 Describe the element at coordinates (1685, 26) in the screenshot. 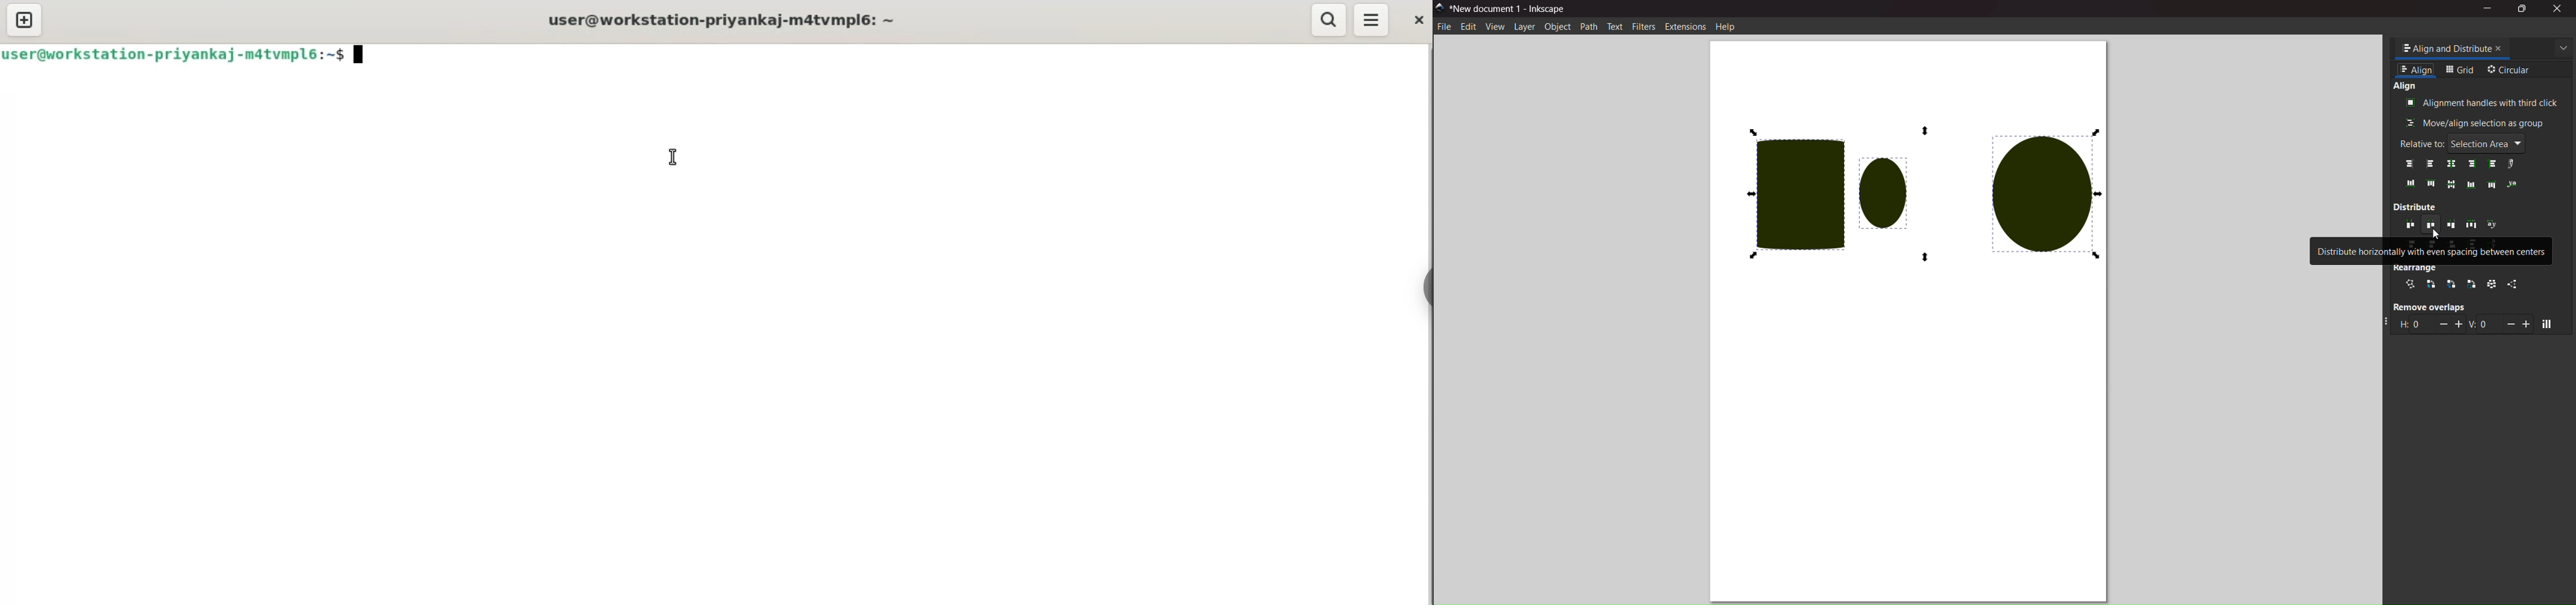

I see `extension` at that location.